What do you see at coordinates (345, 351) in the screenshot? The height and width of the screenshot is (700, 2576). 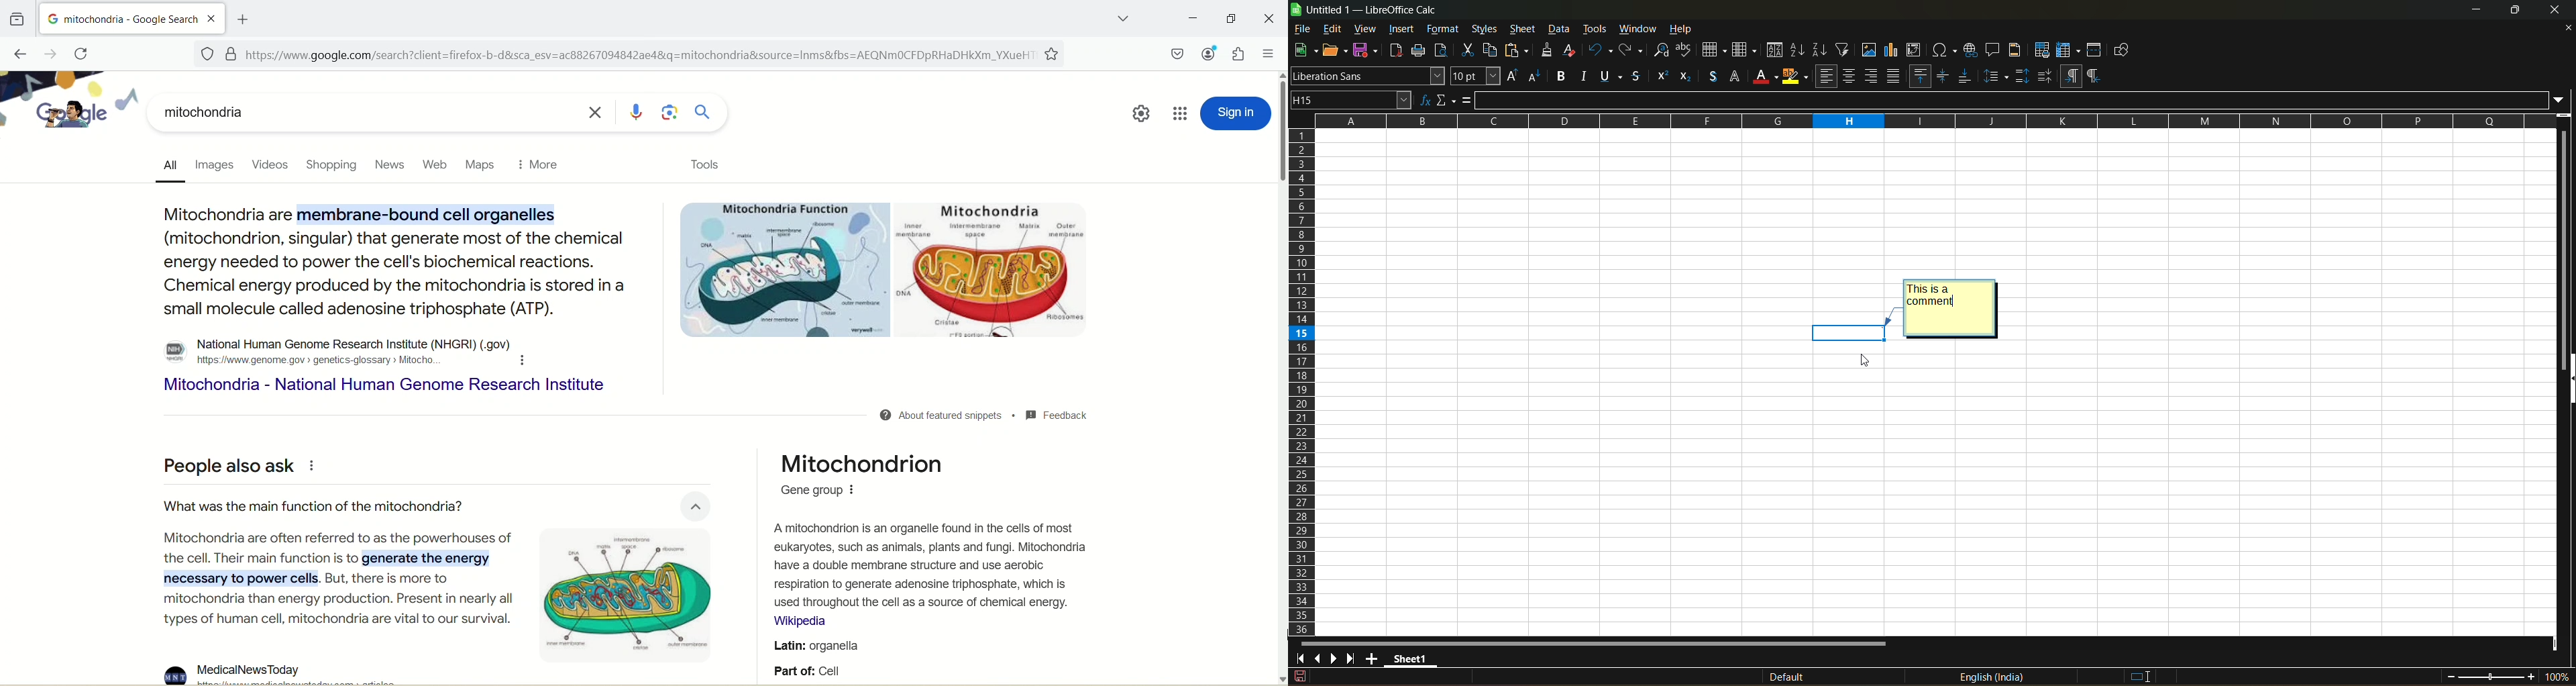 I see `o National Human Genome Research Institute (NHGRI) (.gov)
# hitps://www.genome. gov > genetics-glossary > Mitocho. H` at bounding box center [345, 351].